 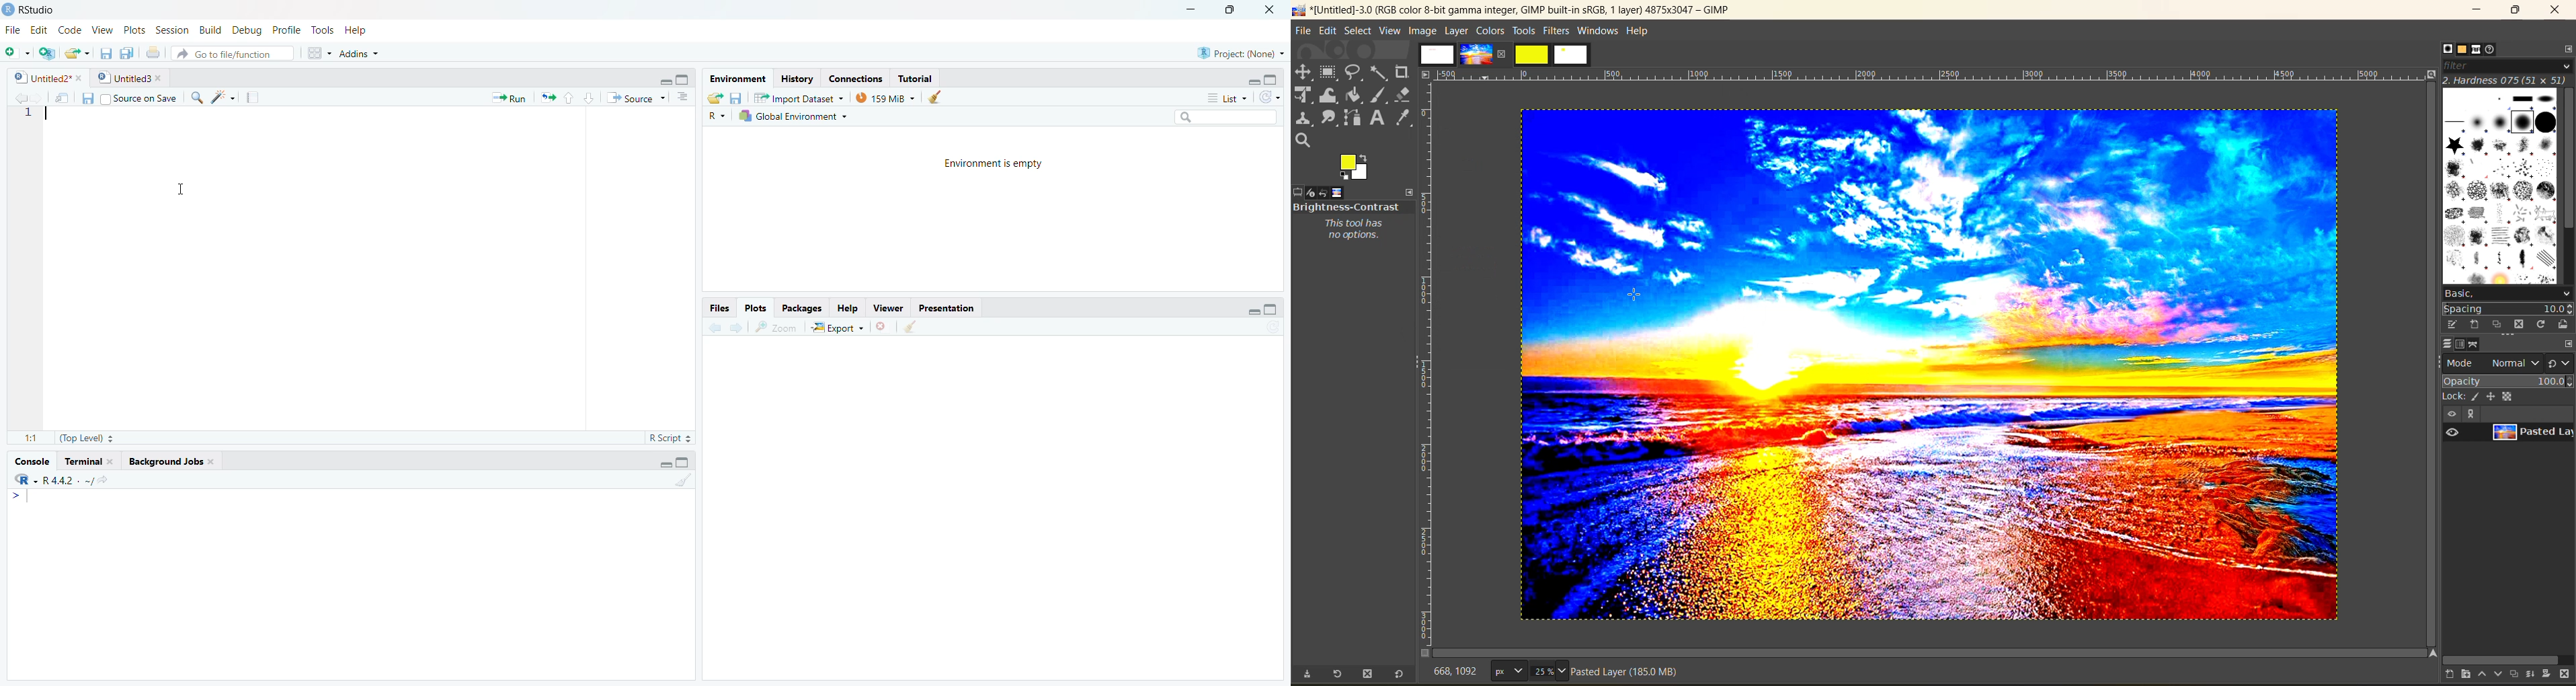 What do you see at coordinates (802, 308) in the screenshot?
I see `Packages` at bounding box center [802, 308].